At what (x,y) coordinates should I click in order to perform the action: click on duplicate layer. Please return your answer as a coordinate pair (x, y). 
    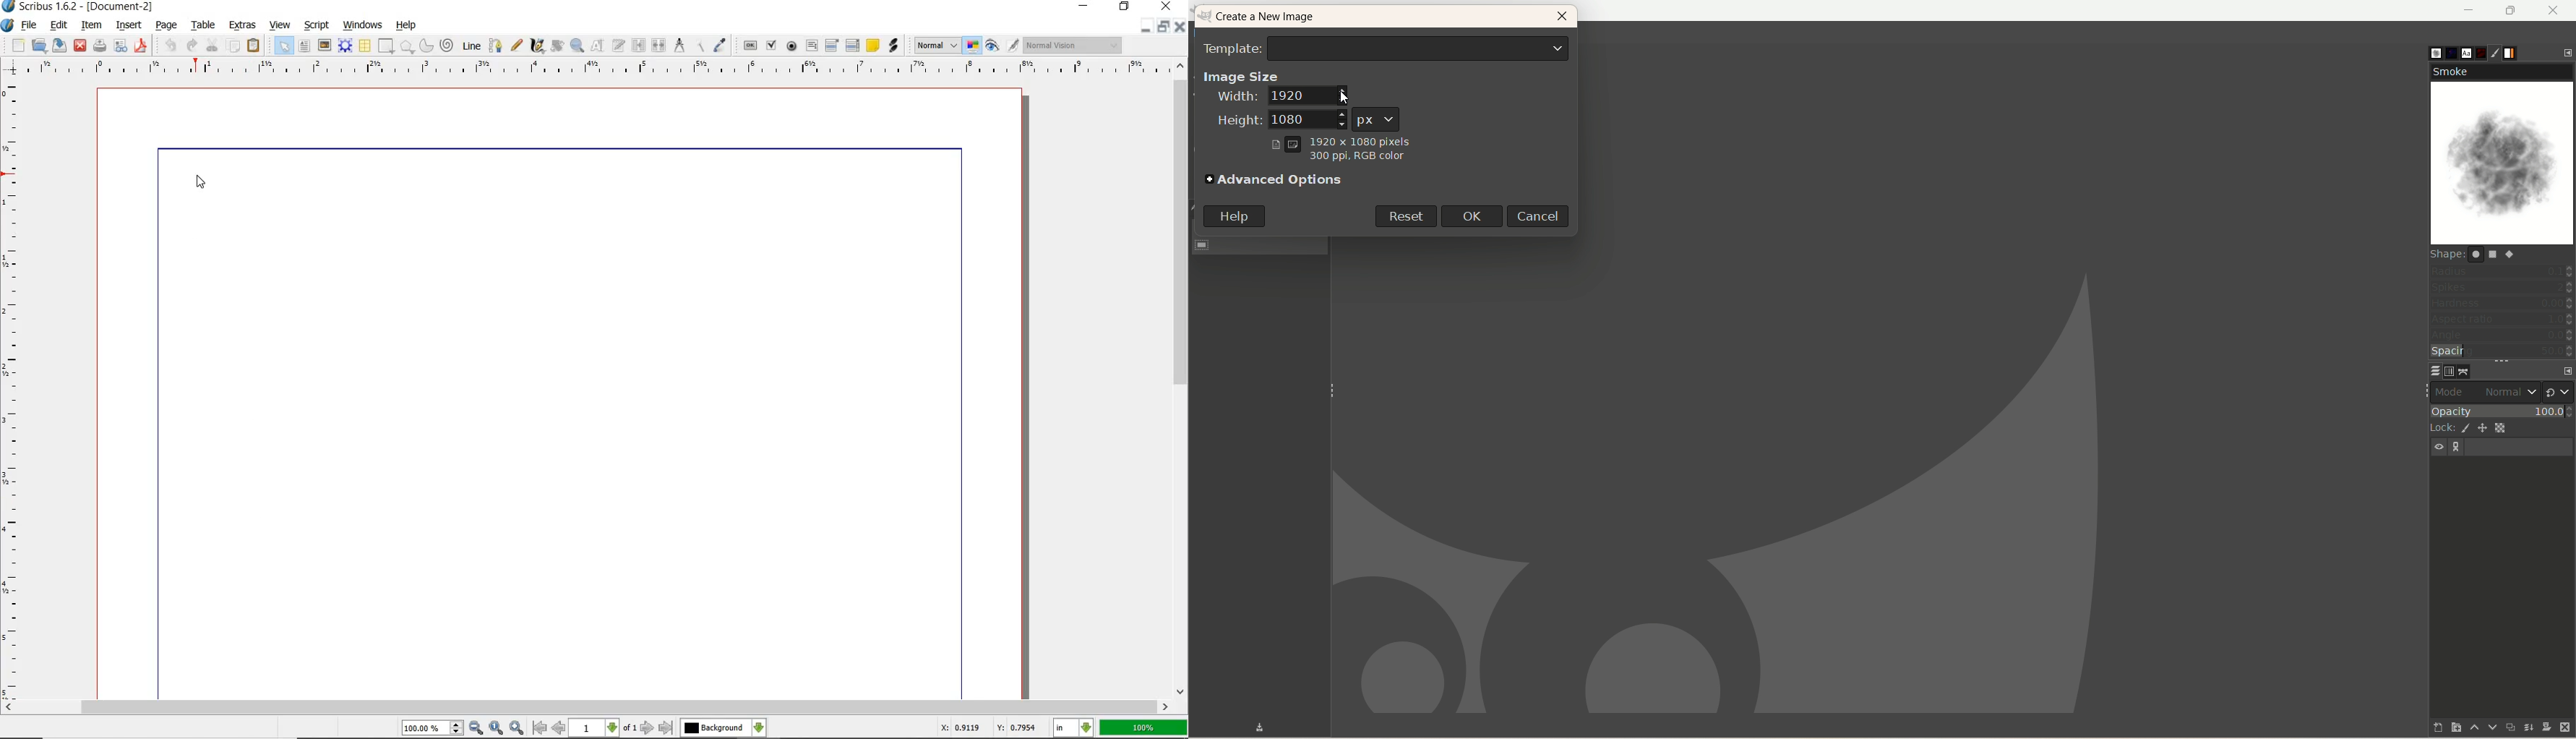
    Looking at the image, I should click on (2507, 727).